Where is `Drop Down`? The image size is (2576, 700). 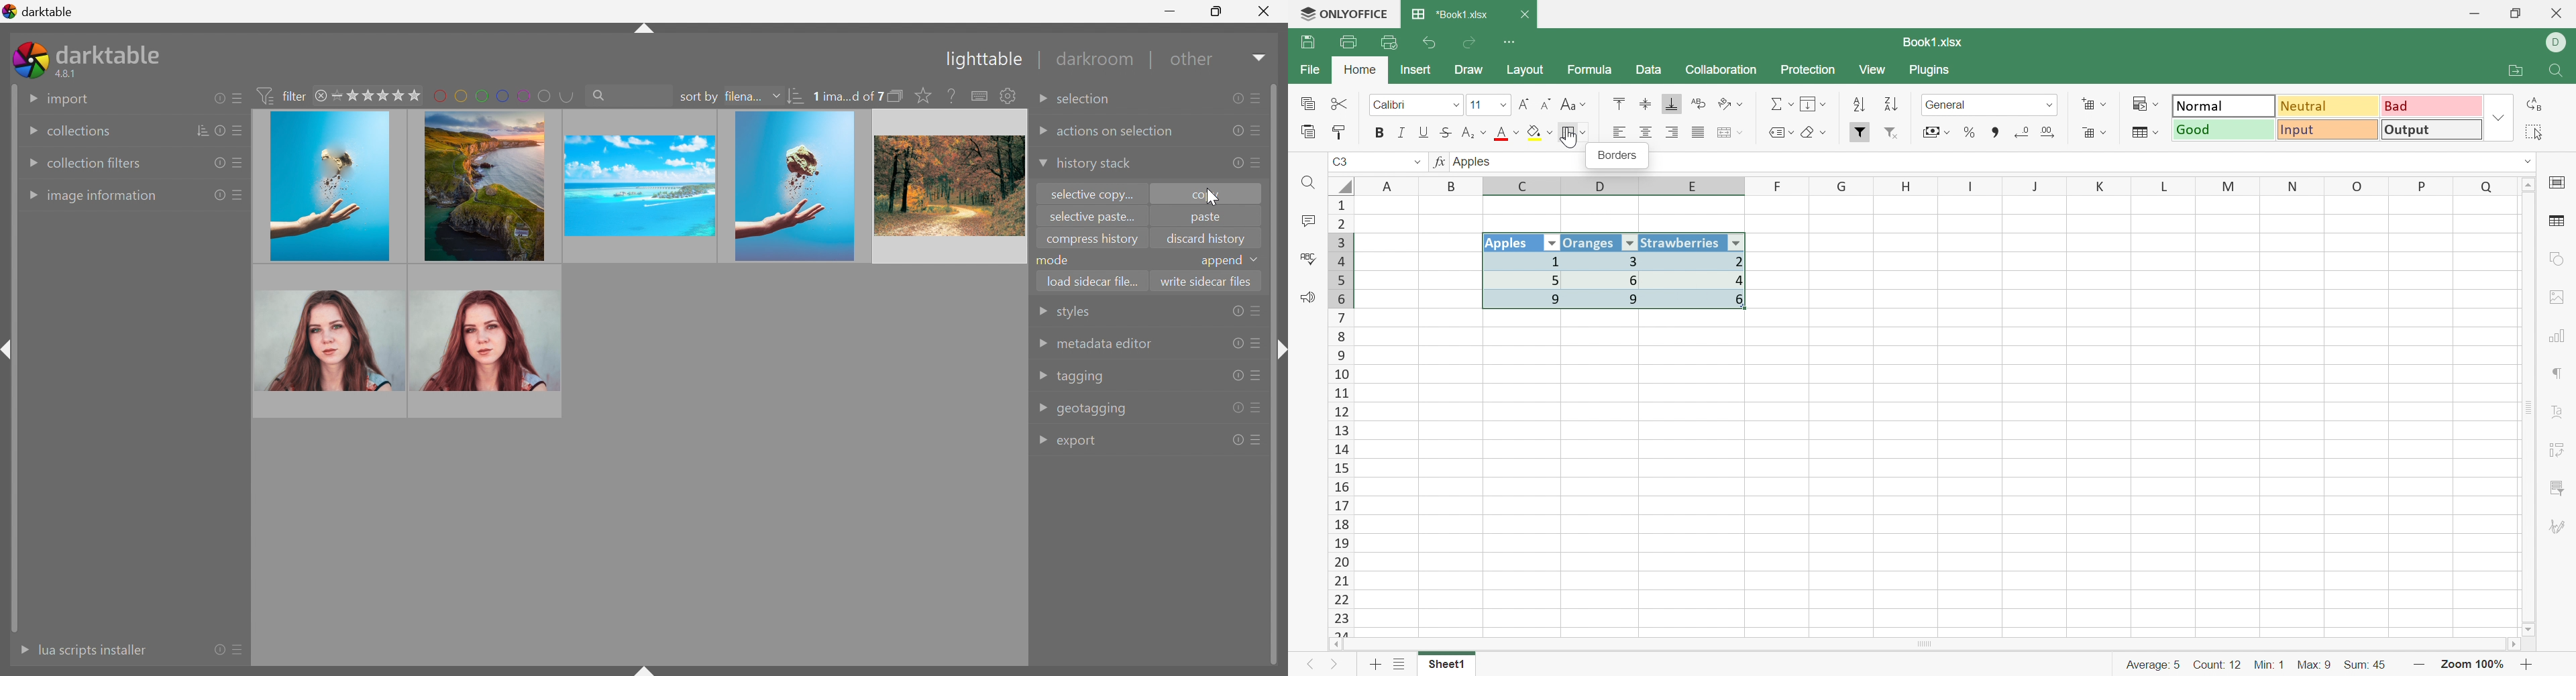 Drop Down is located at coordinates (775, 95).